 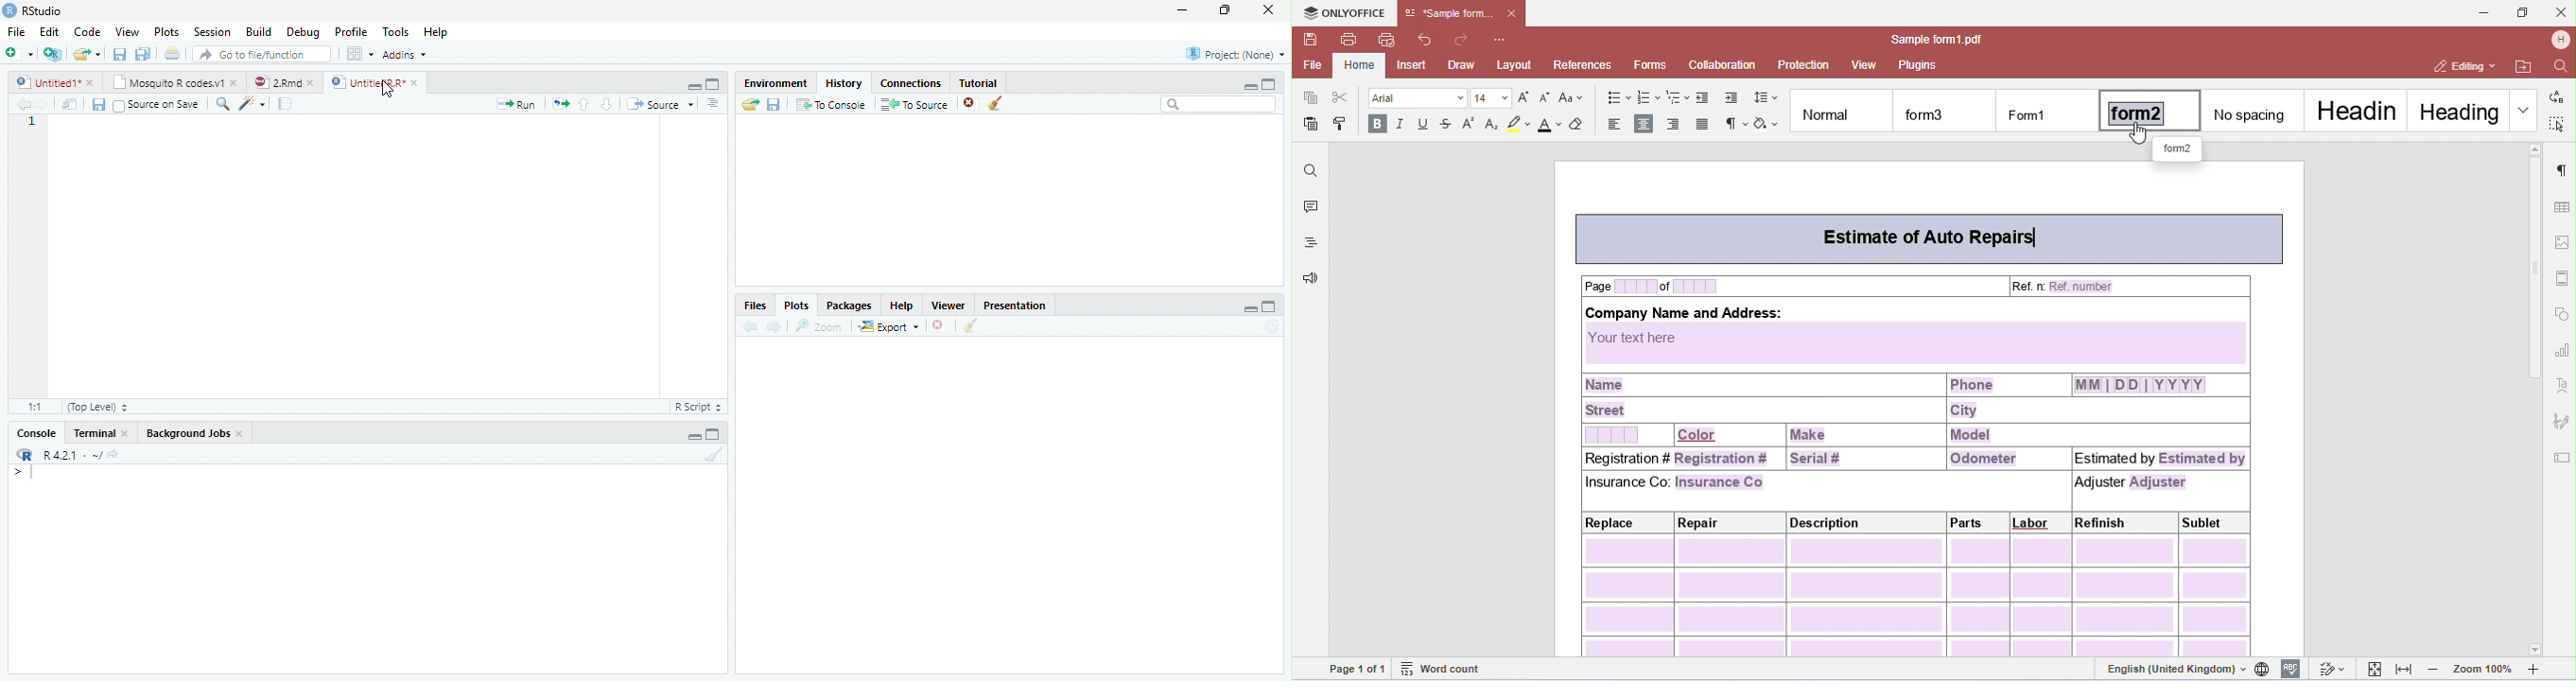 What do you see at coordinates (996, 103) in the screenshot?
I see `Clear all history entries` at bounding box center [996, 103].